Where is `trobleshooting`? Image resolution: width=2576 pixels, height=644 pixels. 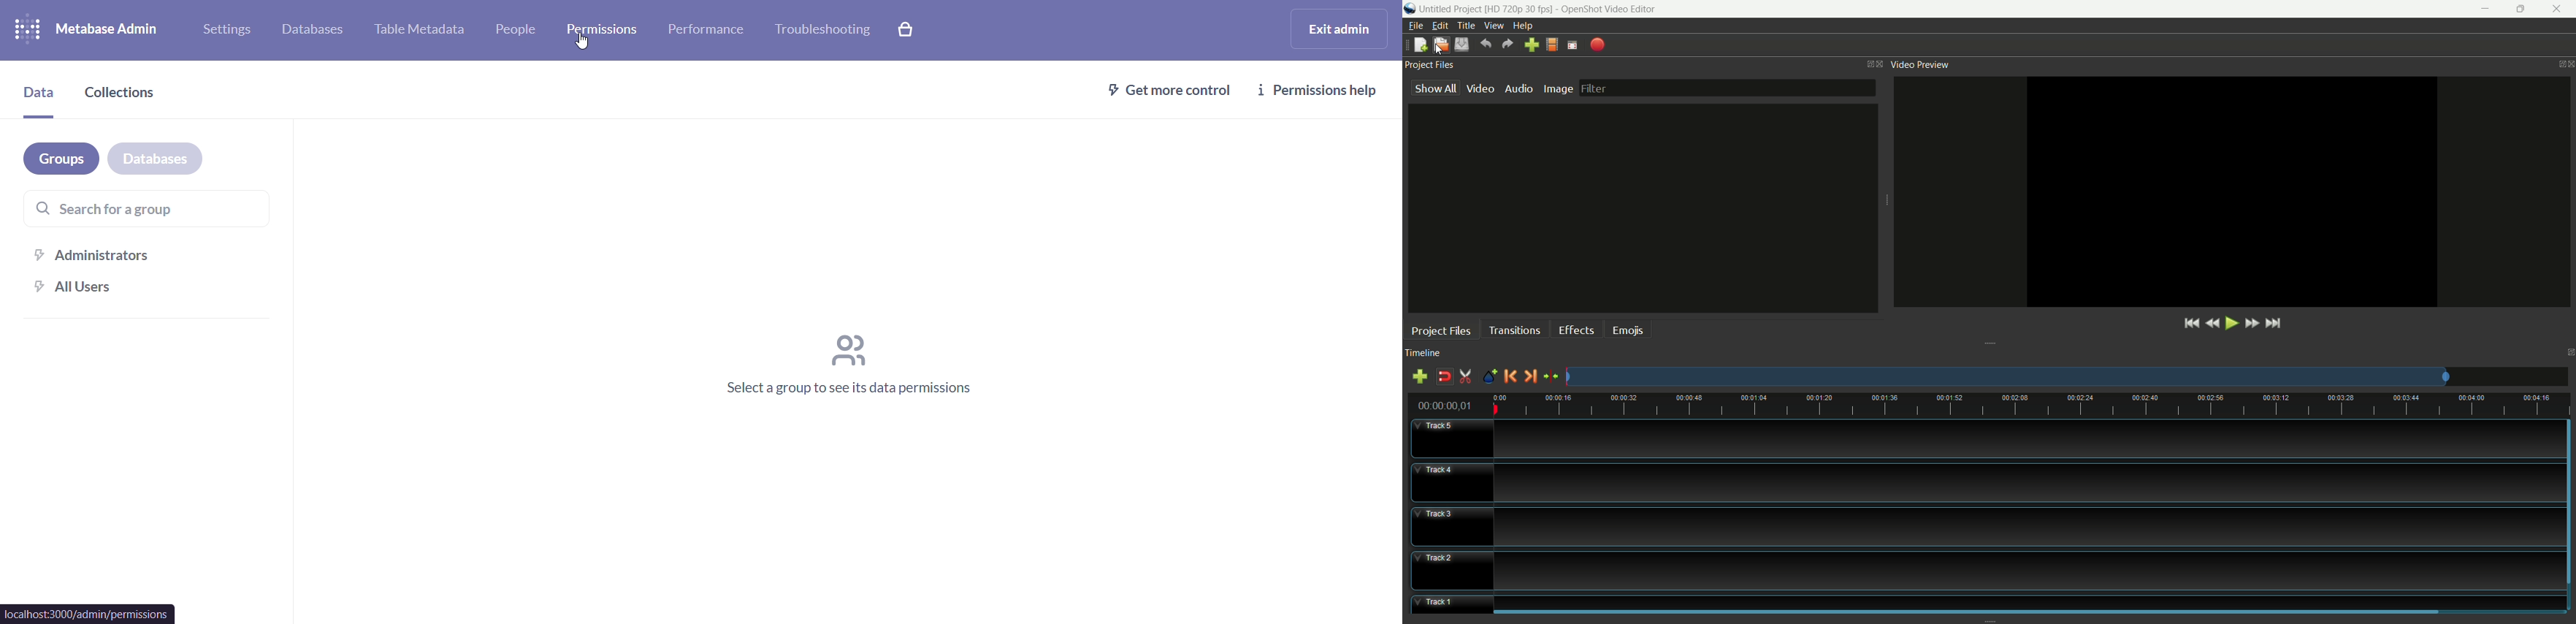
trobleshooting is located at coordinates (820, 31).